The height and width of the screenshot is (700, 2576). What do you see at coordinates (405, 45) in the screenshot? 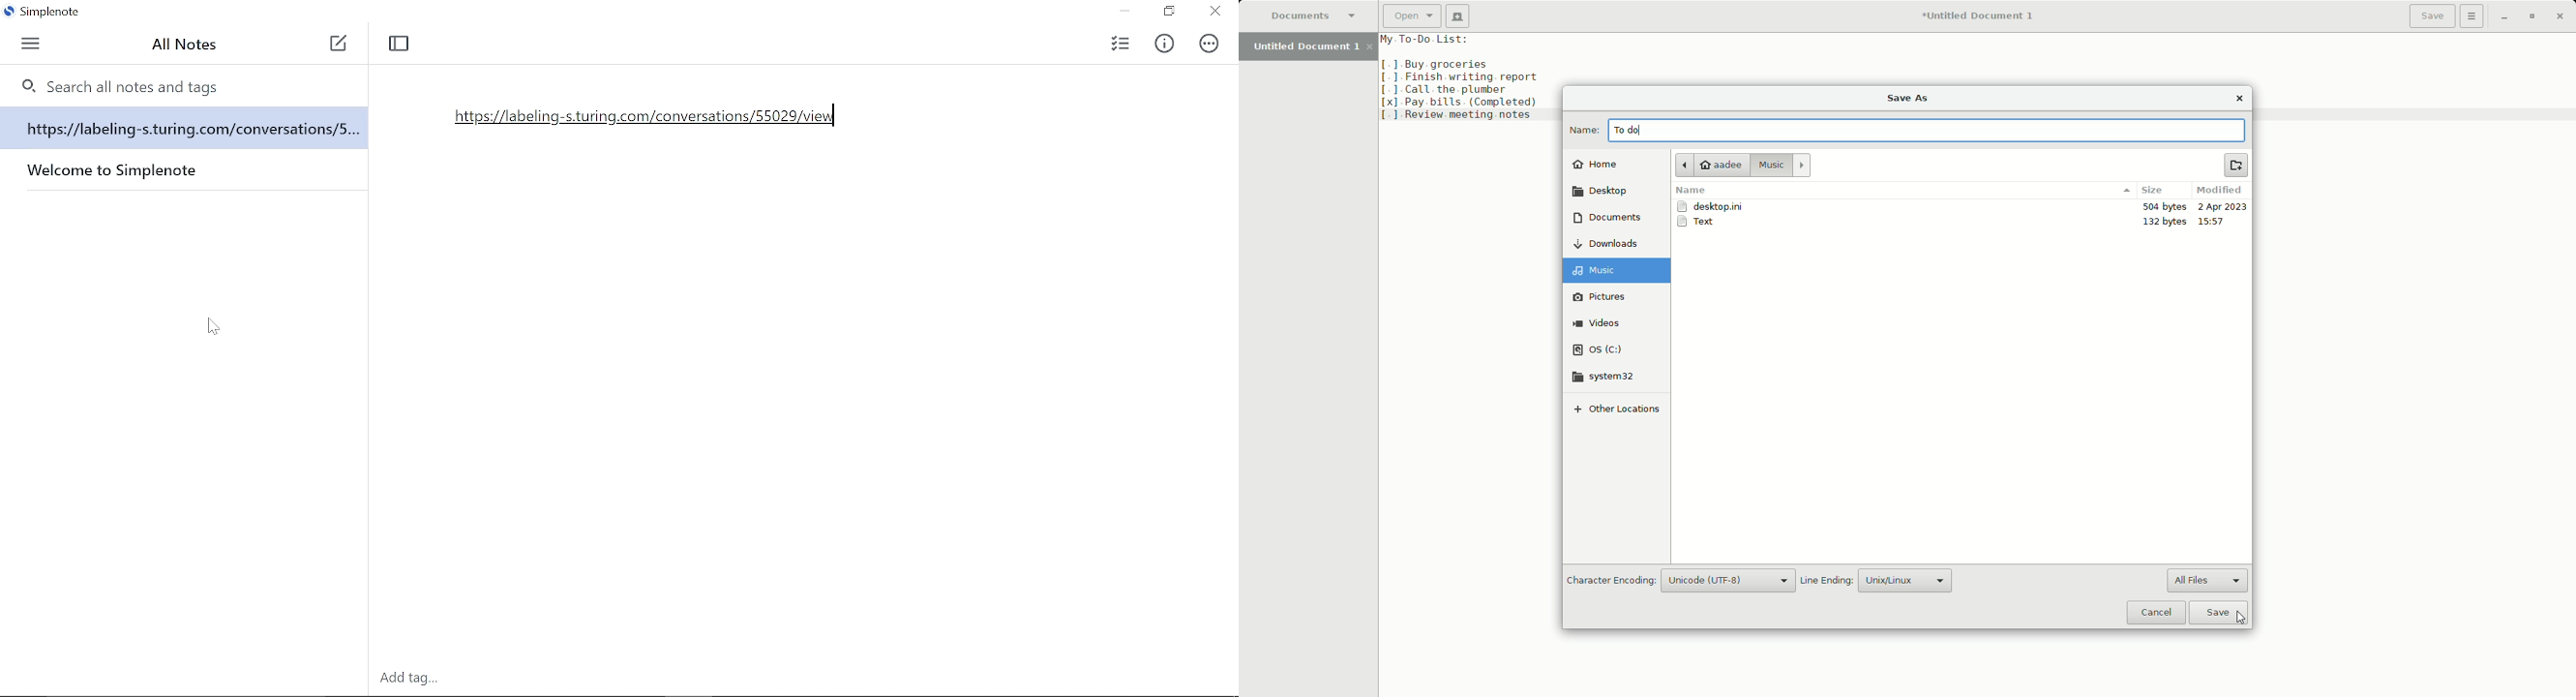
I see `Toggle focus mode` at bounding box center [405, 45].